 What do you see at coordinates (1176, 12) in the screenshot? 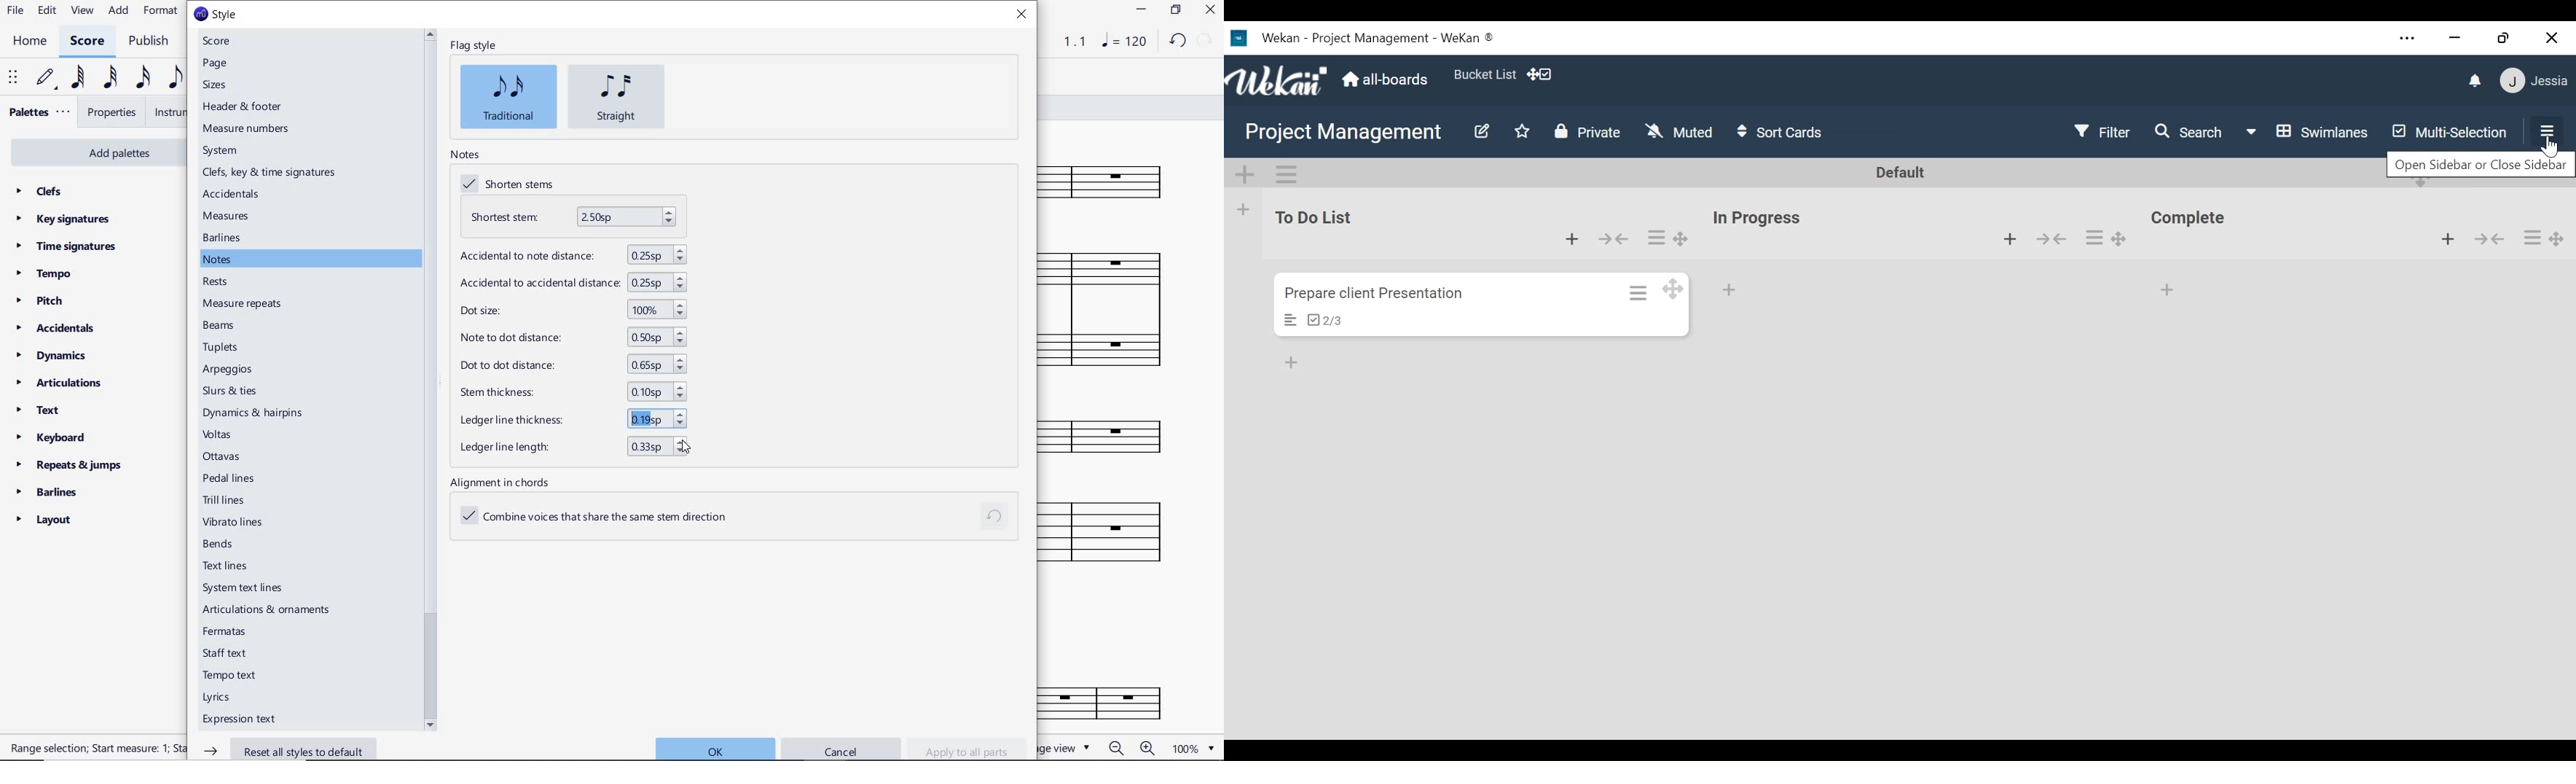
I see `RESTORE DOWN` at bounding box center [1176, 12].